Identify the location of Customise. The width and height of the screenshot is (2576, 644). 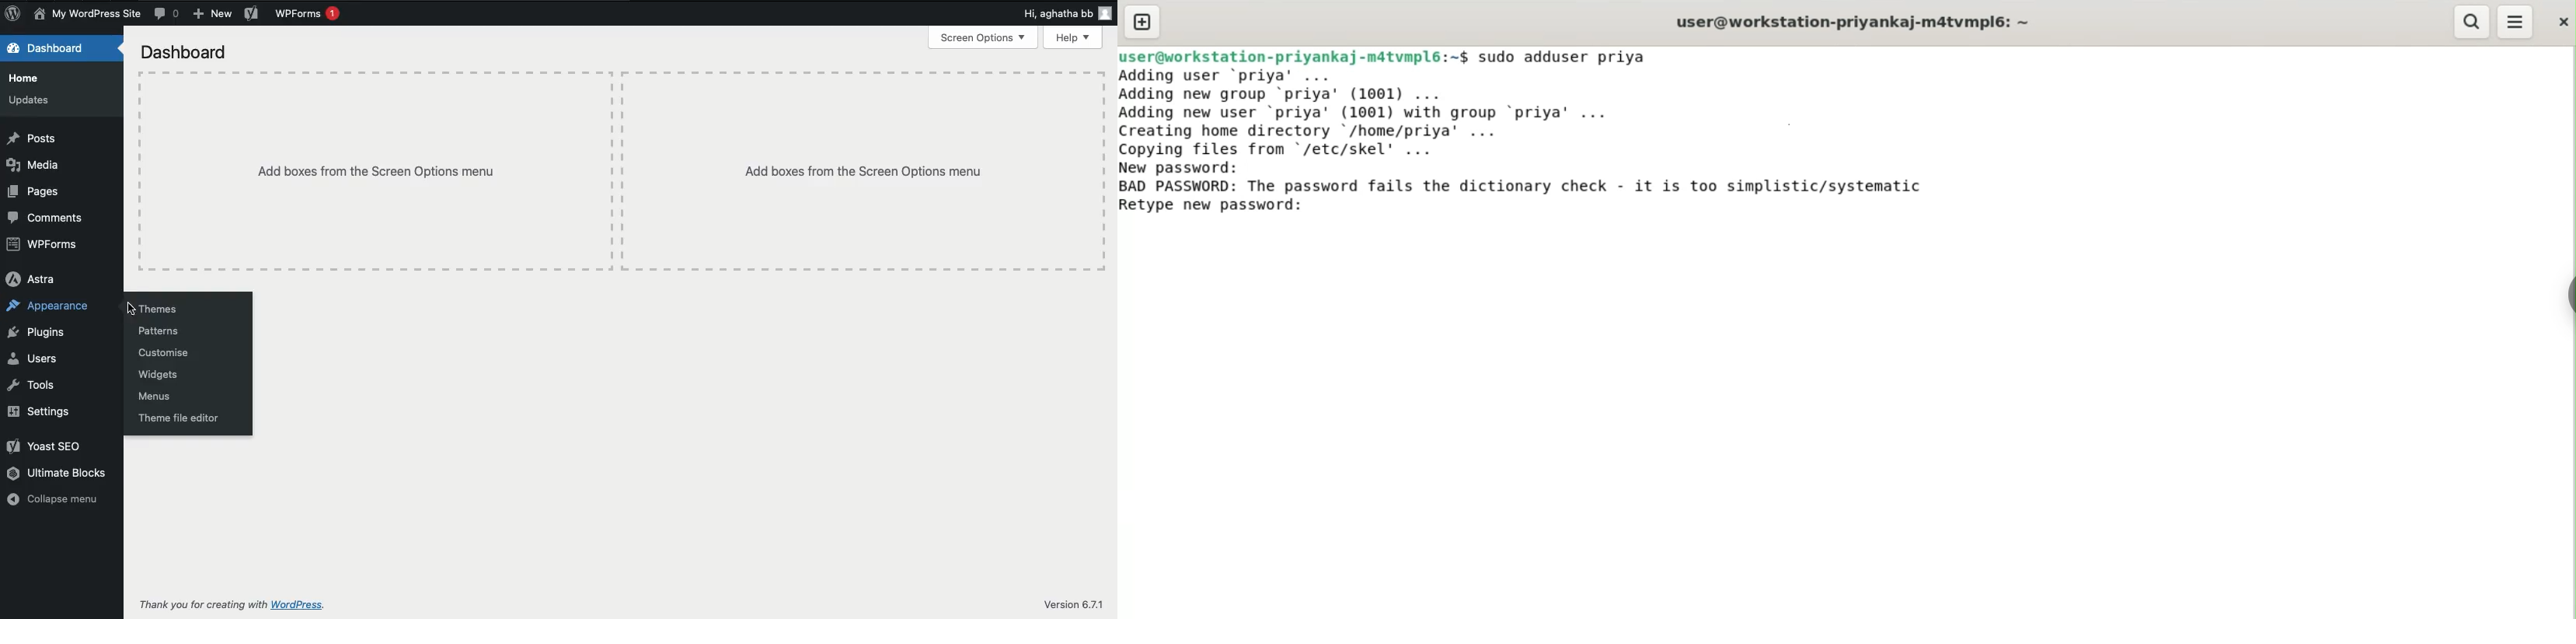
(162, 352).